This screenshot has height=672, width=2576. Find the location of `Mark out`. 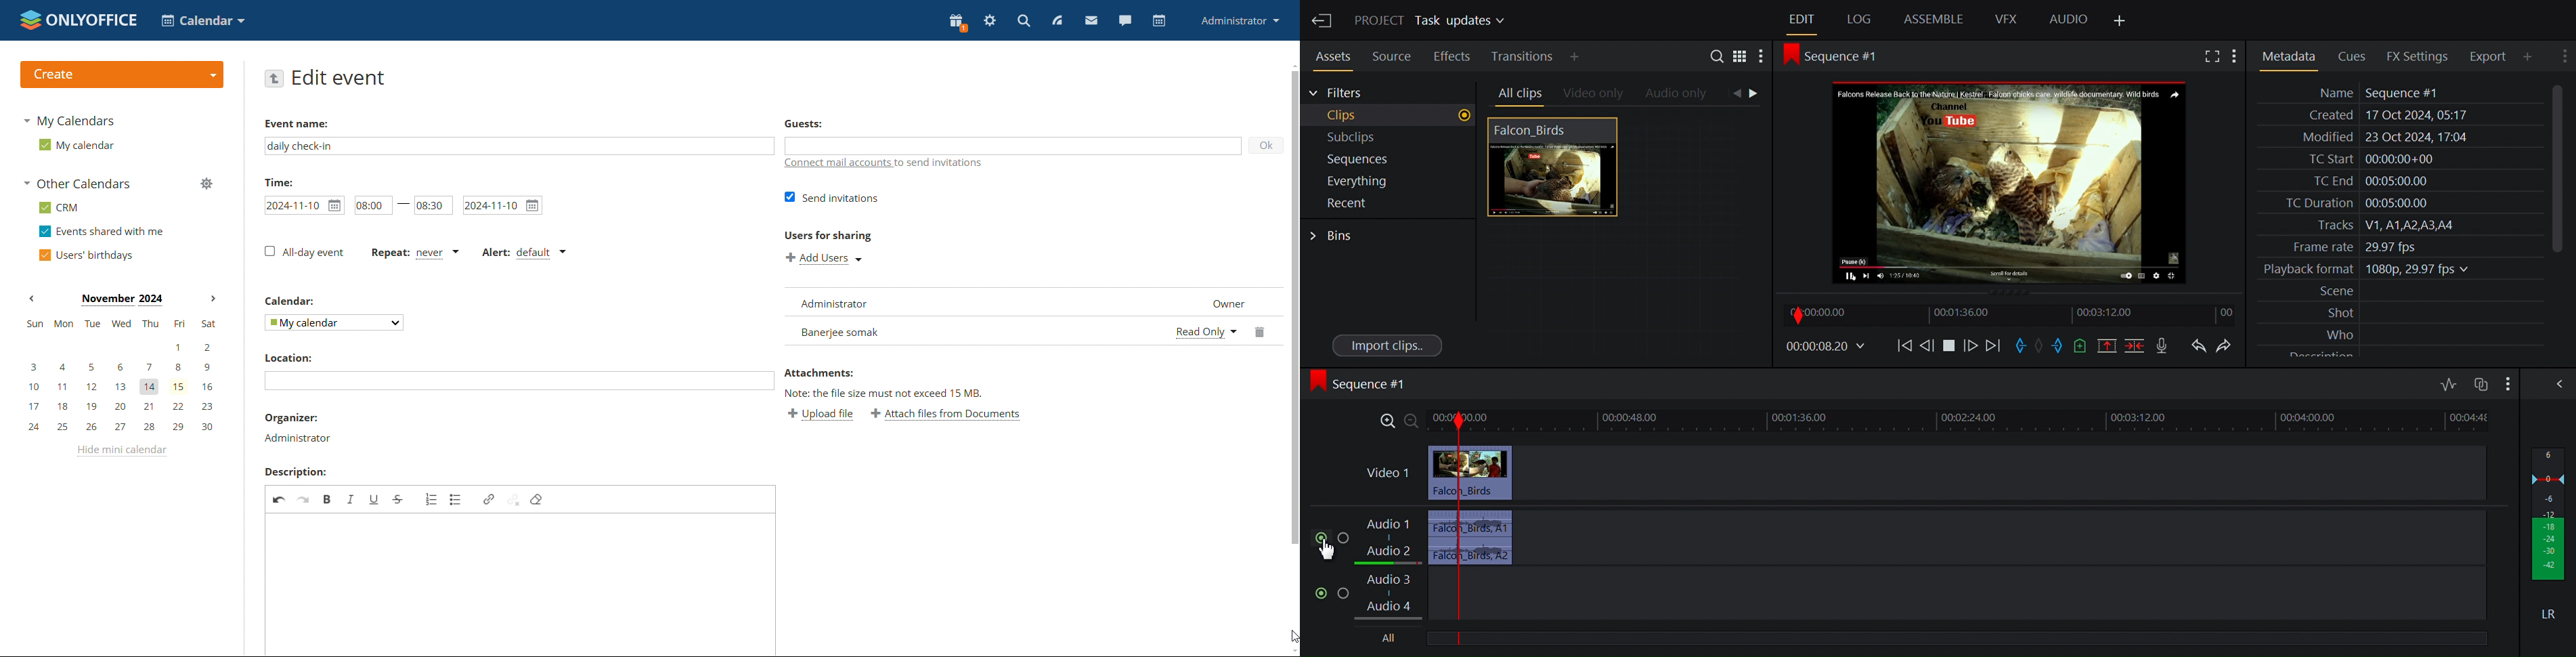

Mark out is located at coordinates (2060, 345).